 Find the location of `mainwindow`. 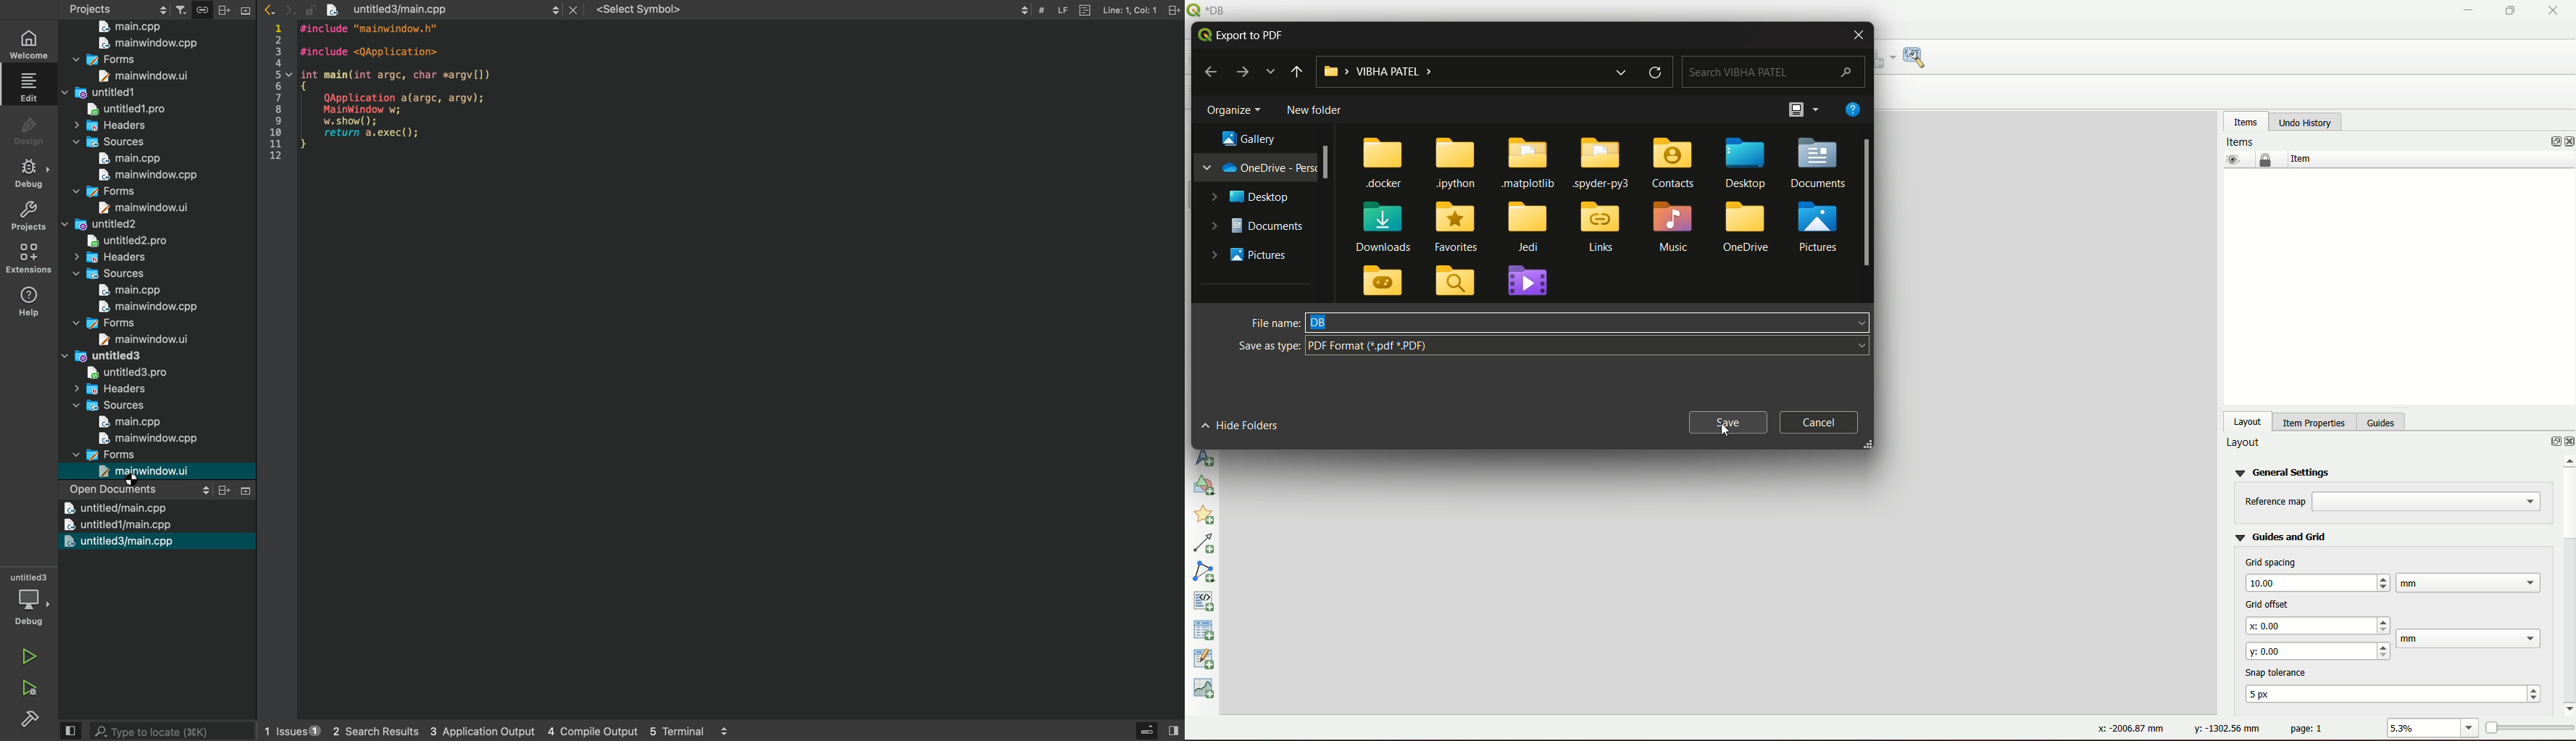

mainwindow is located at coordinates (133, 324).